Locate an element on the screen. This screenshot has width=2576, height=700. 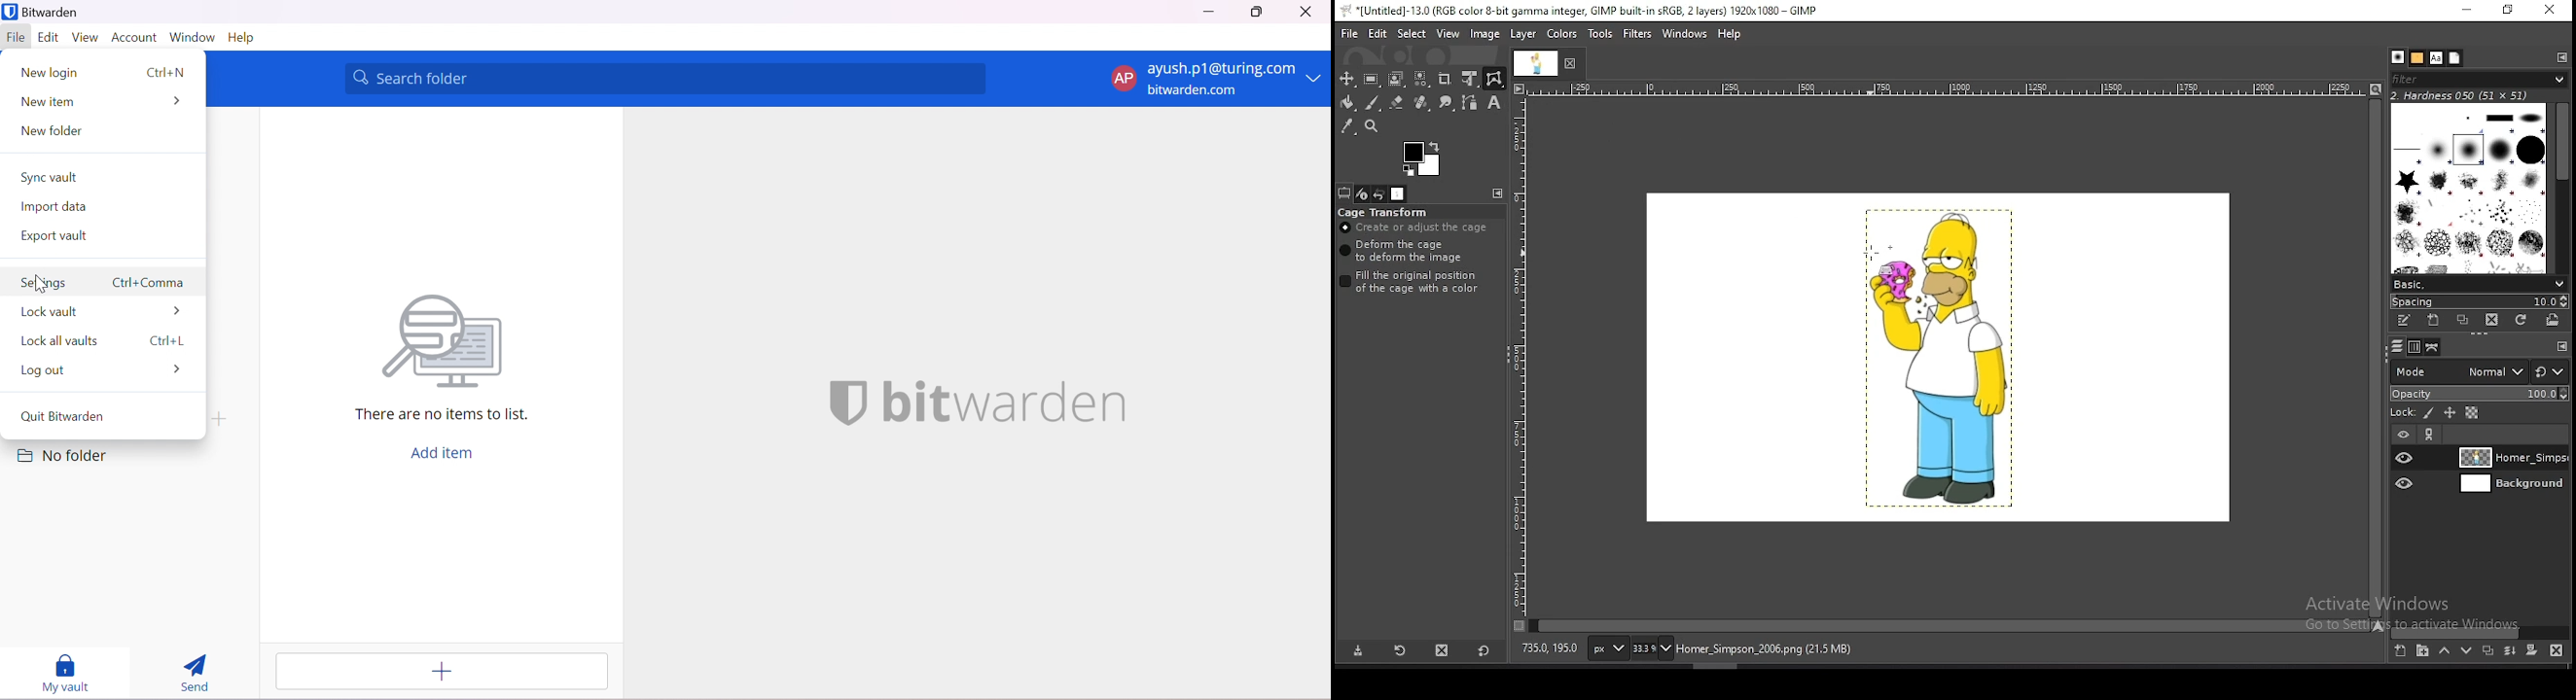
delete tool preset is located at coordinates (1444, 651).